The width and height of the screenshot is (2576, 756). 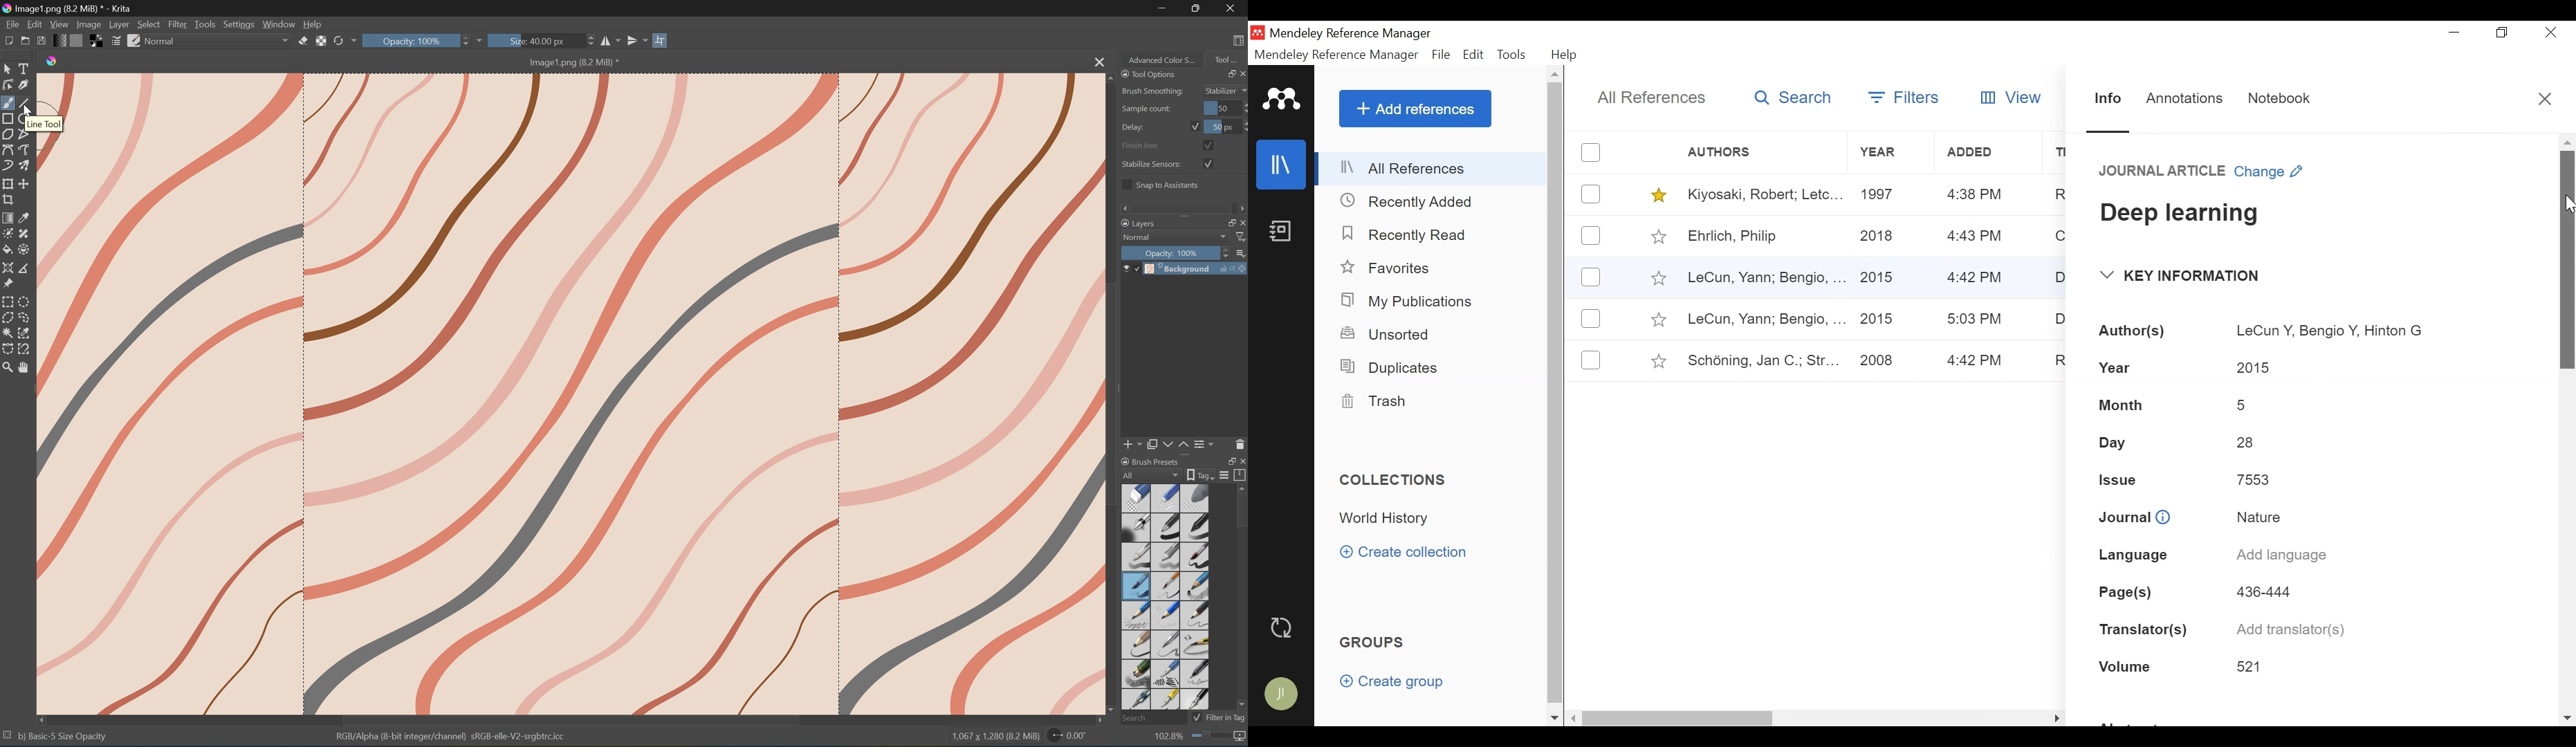 I want to click on Elliptical selection tool, so click(x=27, y=300).